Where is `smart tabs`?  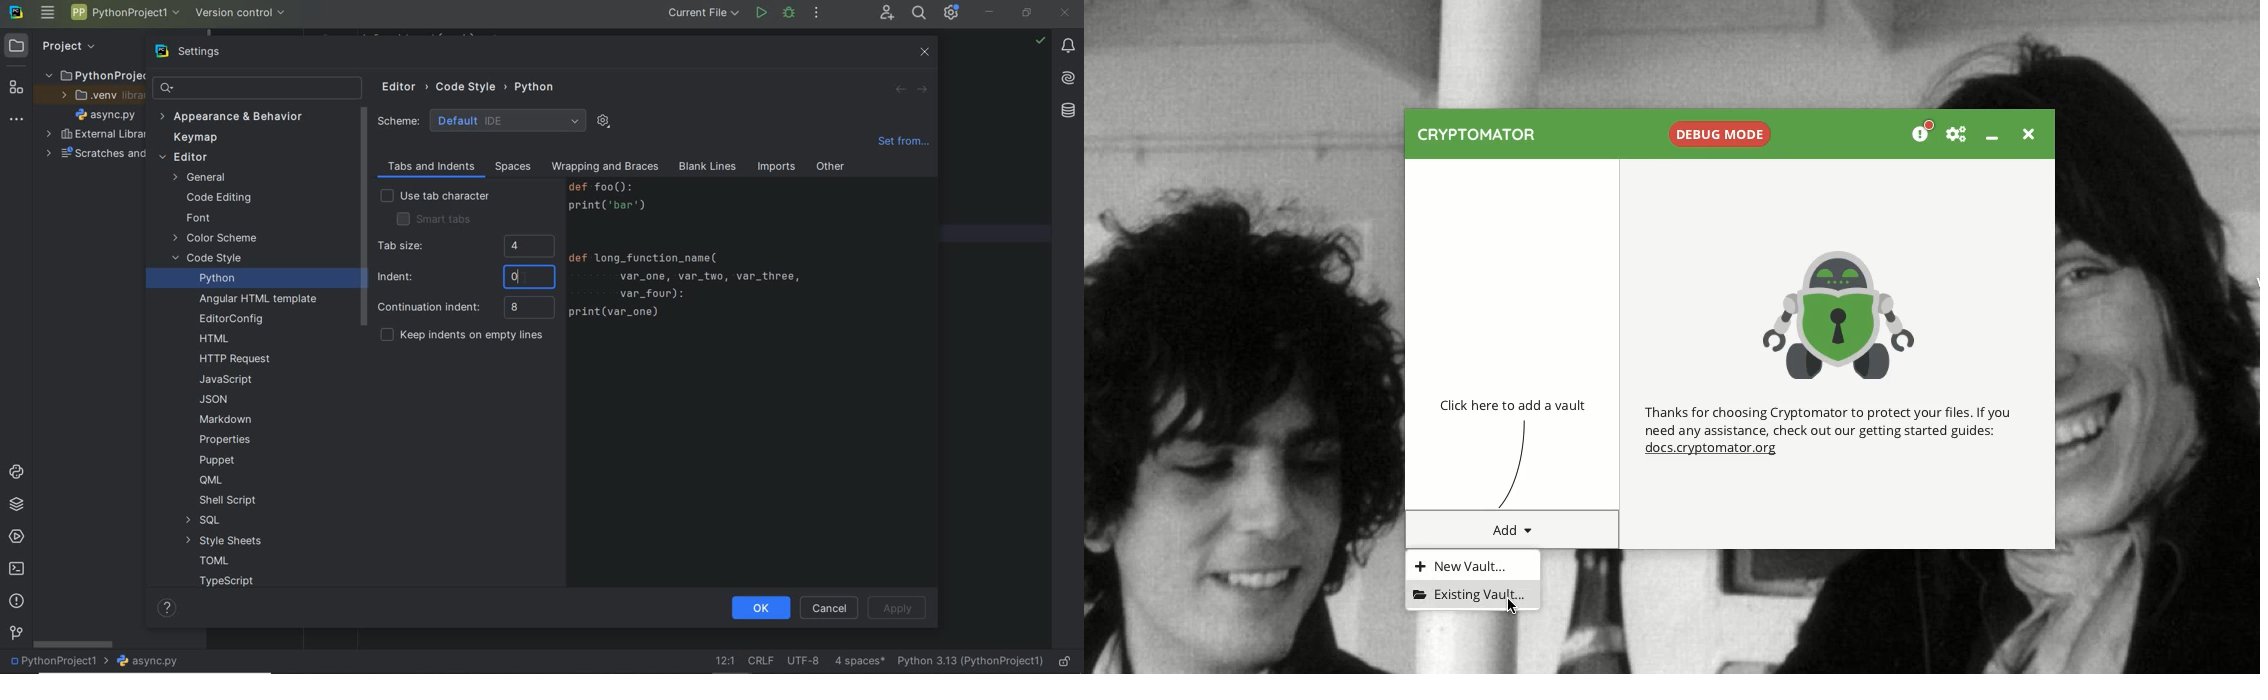
smart tabs is located at coordinates (434, 218).